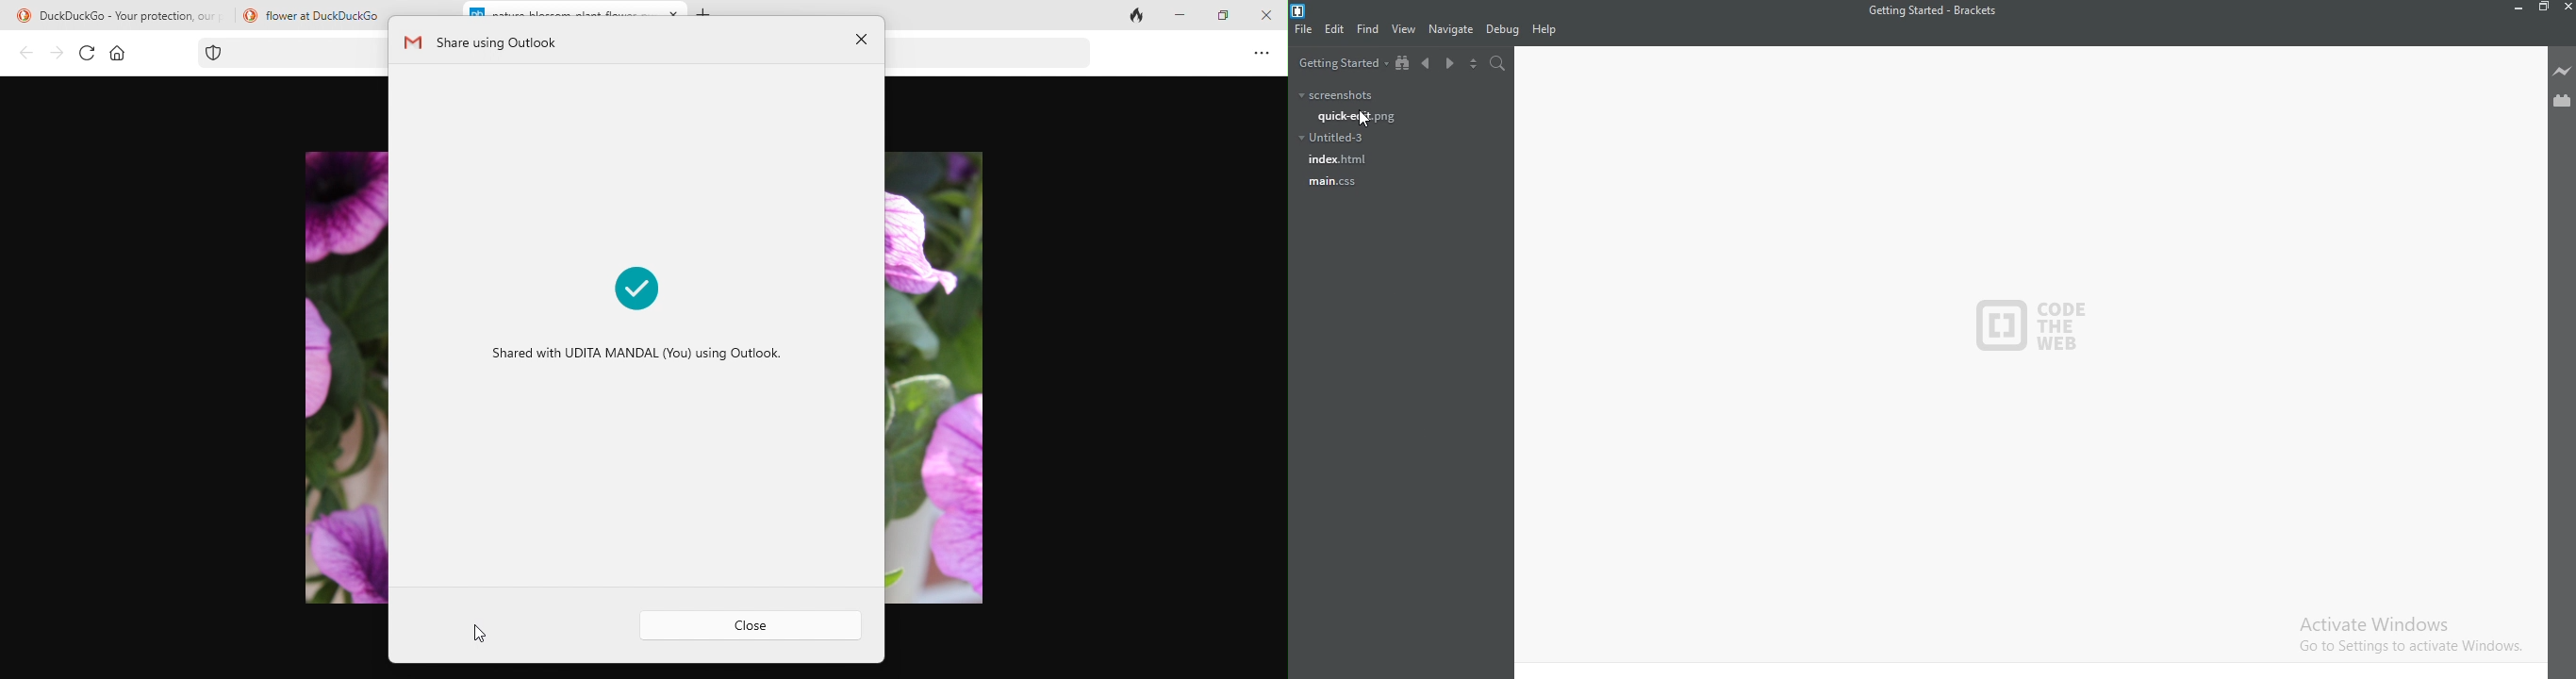 The height and width of the screenshot is (700, 2576). Describe the element at coordinates (1336, 160) in the screenshot. I see `index.html` at that location.